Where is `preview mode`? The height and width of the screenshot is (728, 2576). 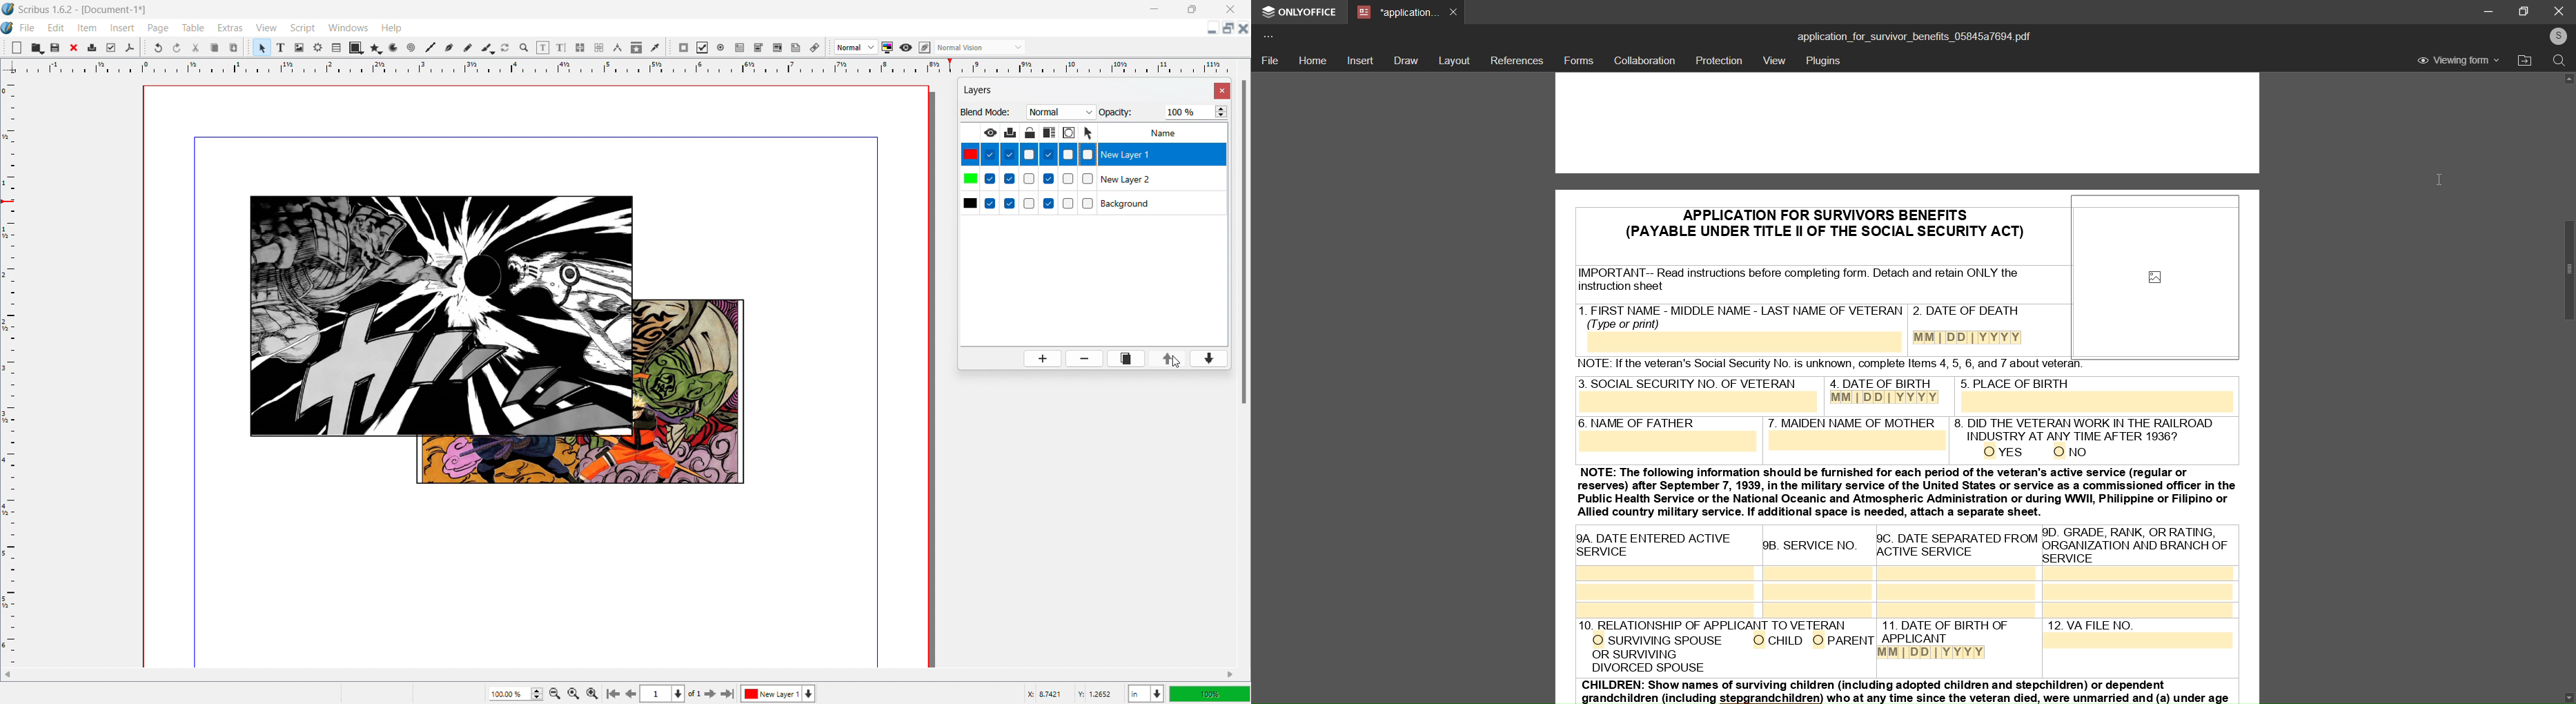 preview mode is located at coordinates (906, 47).